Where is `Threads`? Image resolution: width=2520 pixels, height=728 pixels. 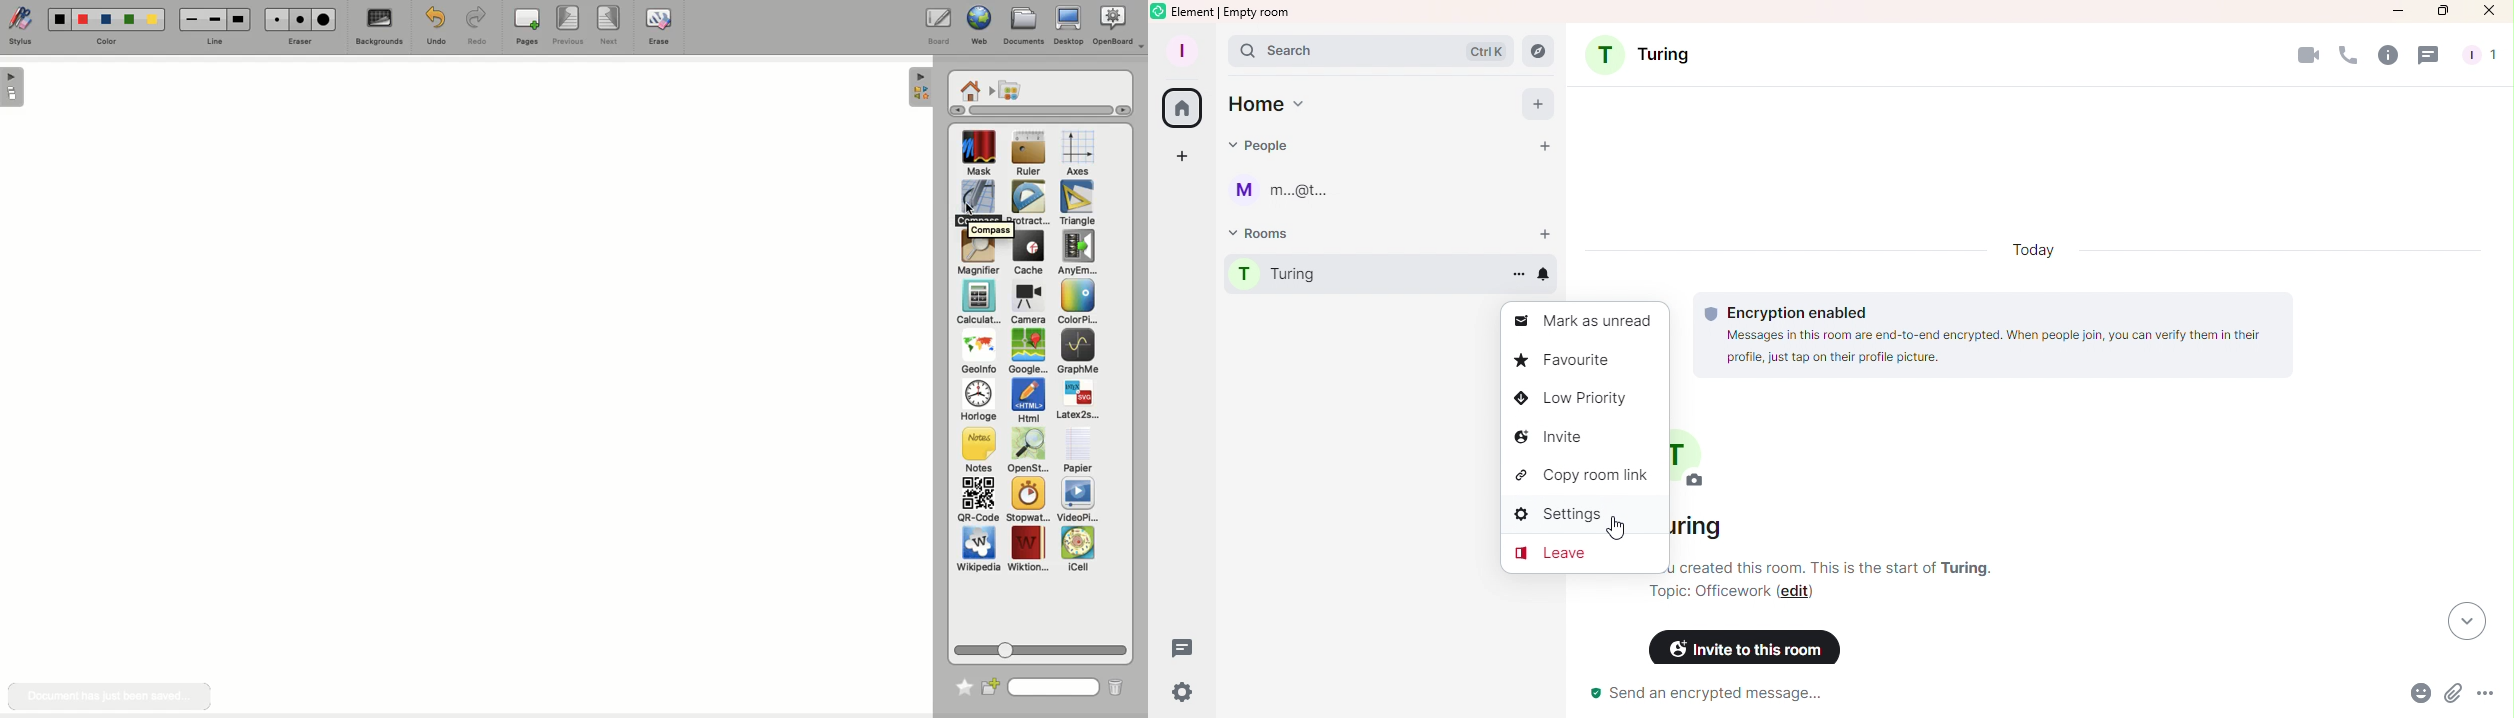
Threads is located at coordinates (2429, 59).